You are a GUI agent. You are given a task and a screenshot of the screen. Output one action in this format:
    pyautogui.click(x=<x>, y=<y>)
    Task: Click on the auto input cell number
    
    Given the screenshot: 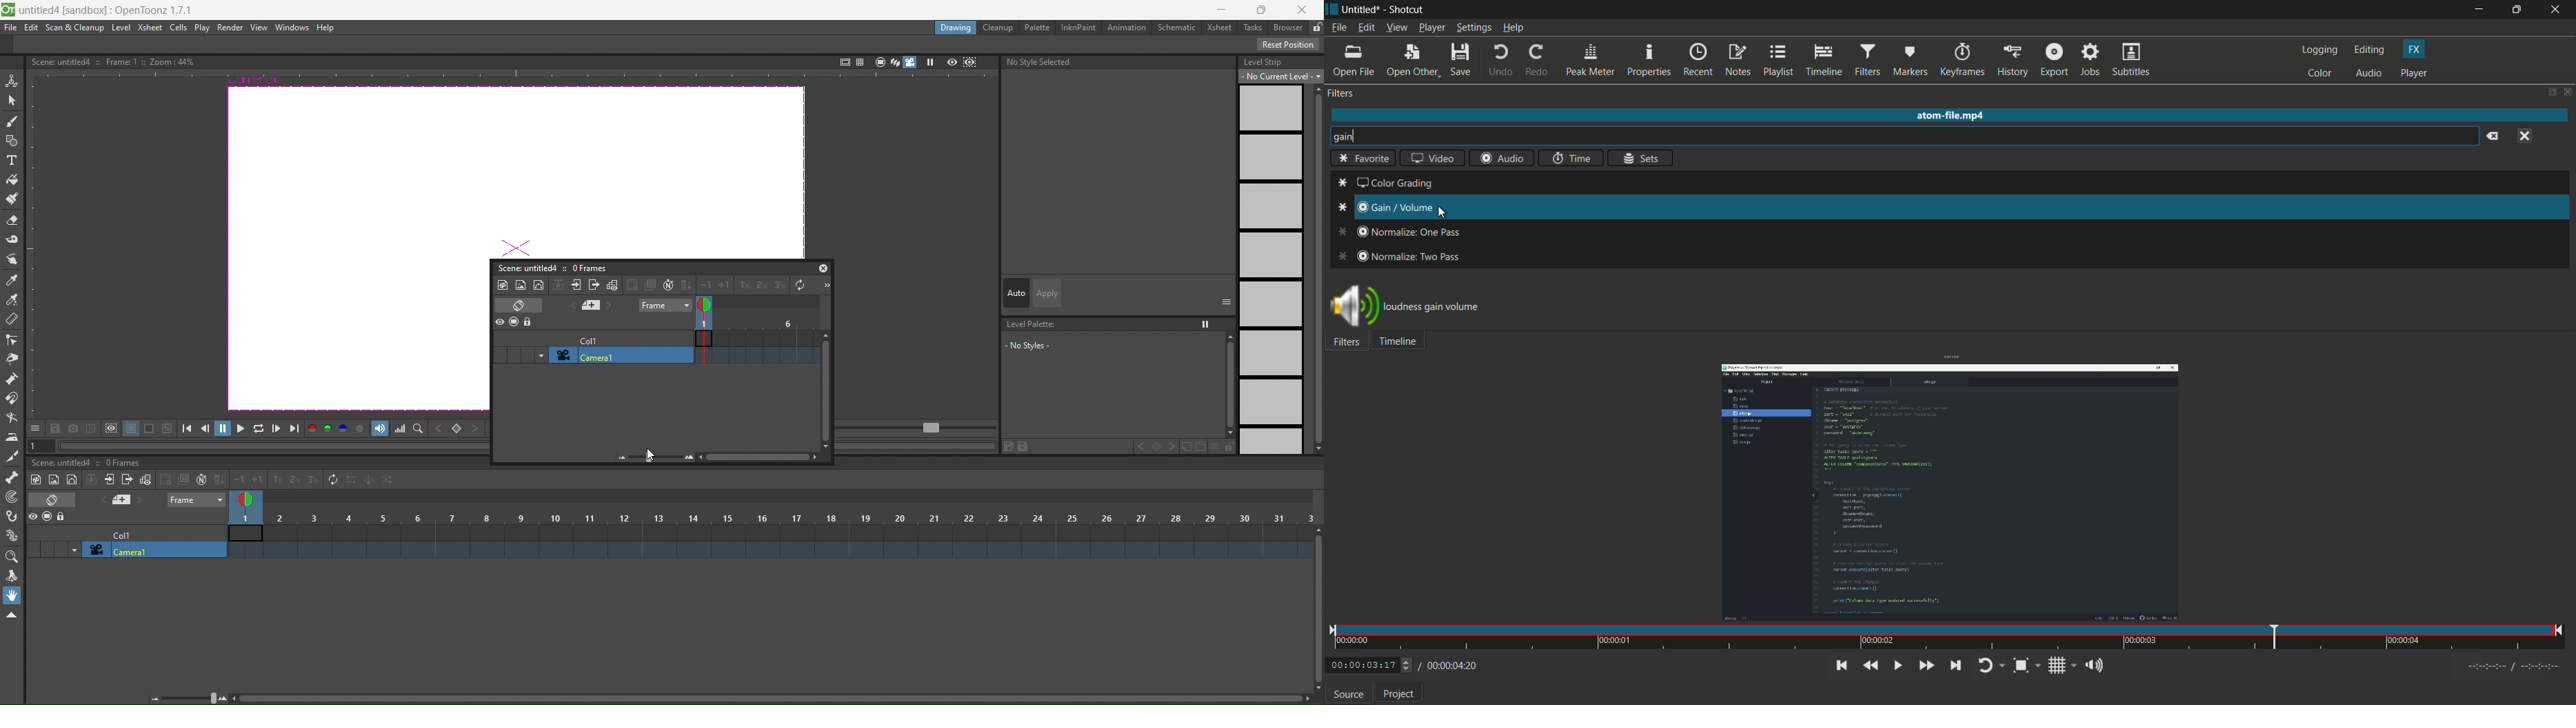 What is the action you would take?
    pyautogui.click(x=199, y=480)
    